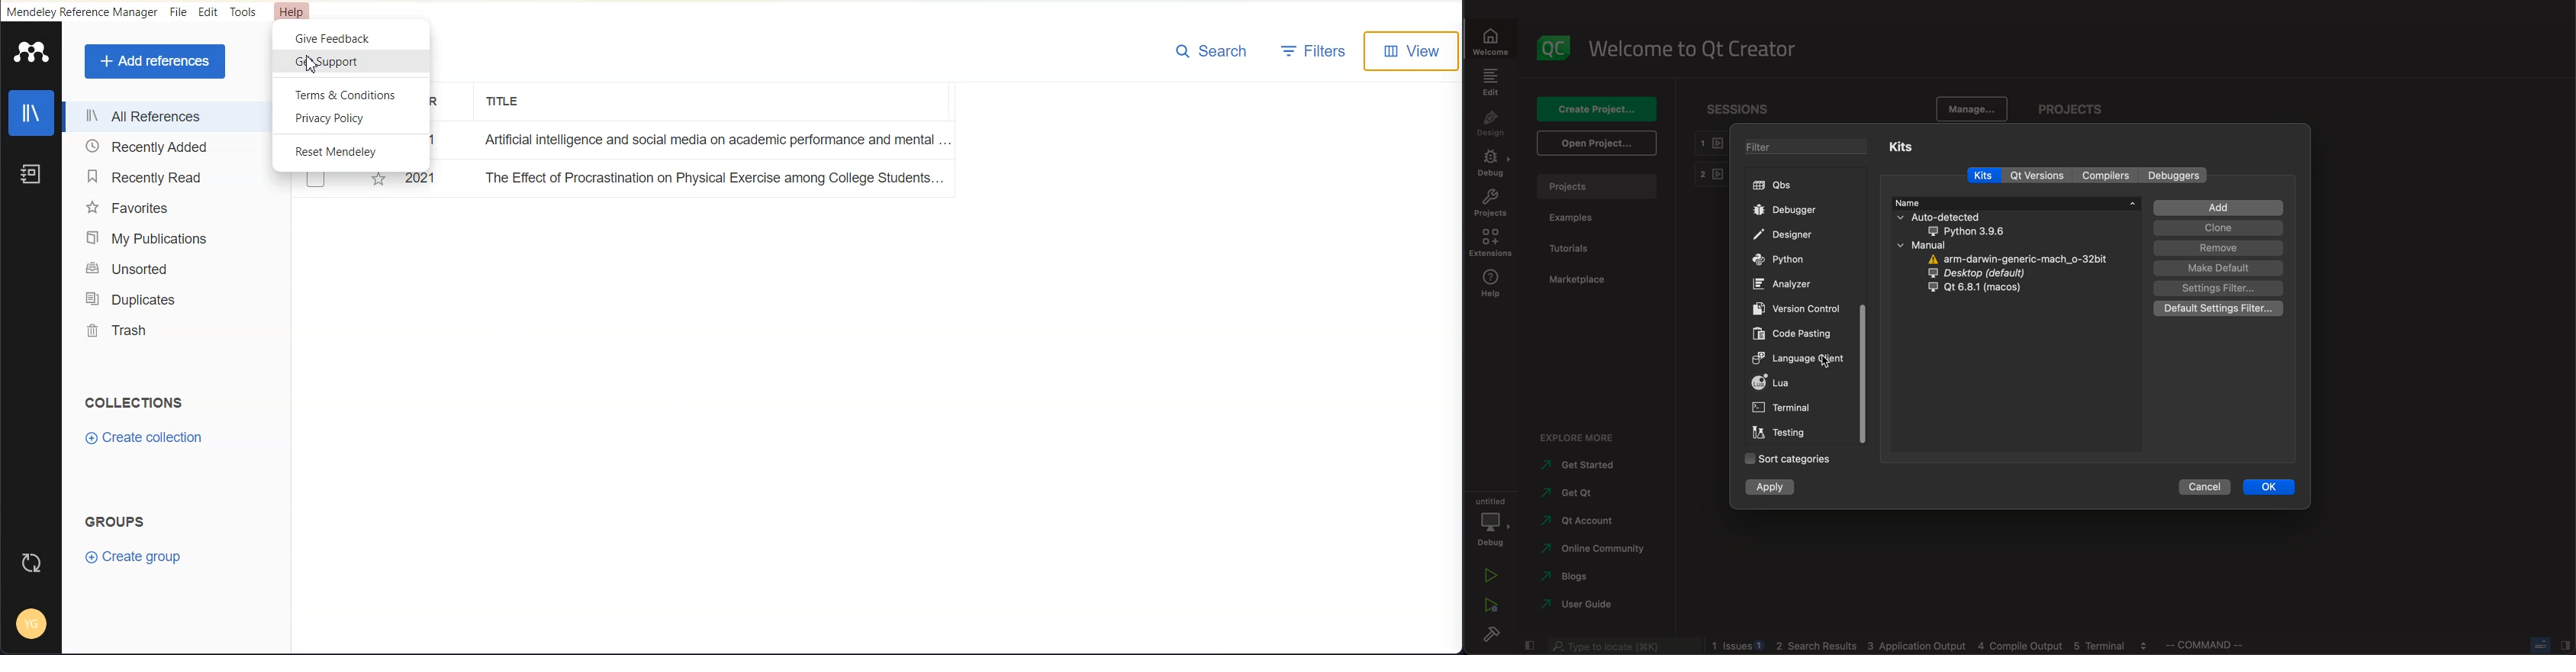 The width and height of the screenshot is (2576, 672). I want to click on Terms & Conditions, so click(350, 94).